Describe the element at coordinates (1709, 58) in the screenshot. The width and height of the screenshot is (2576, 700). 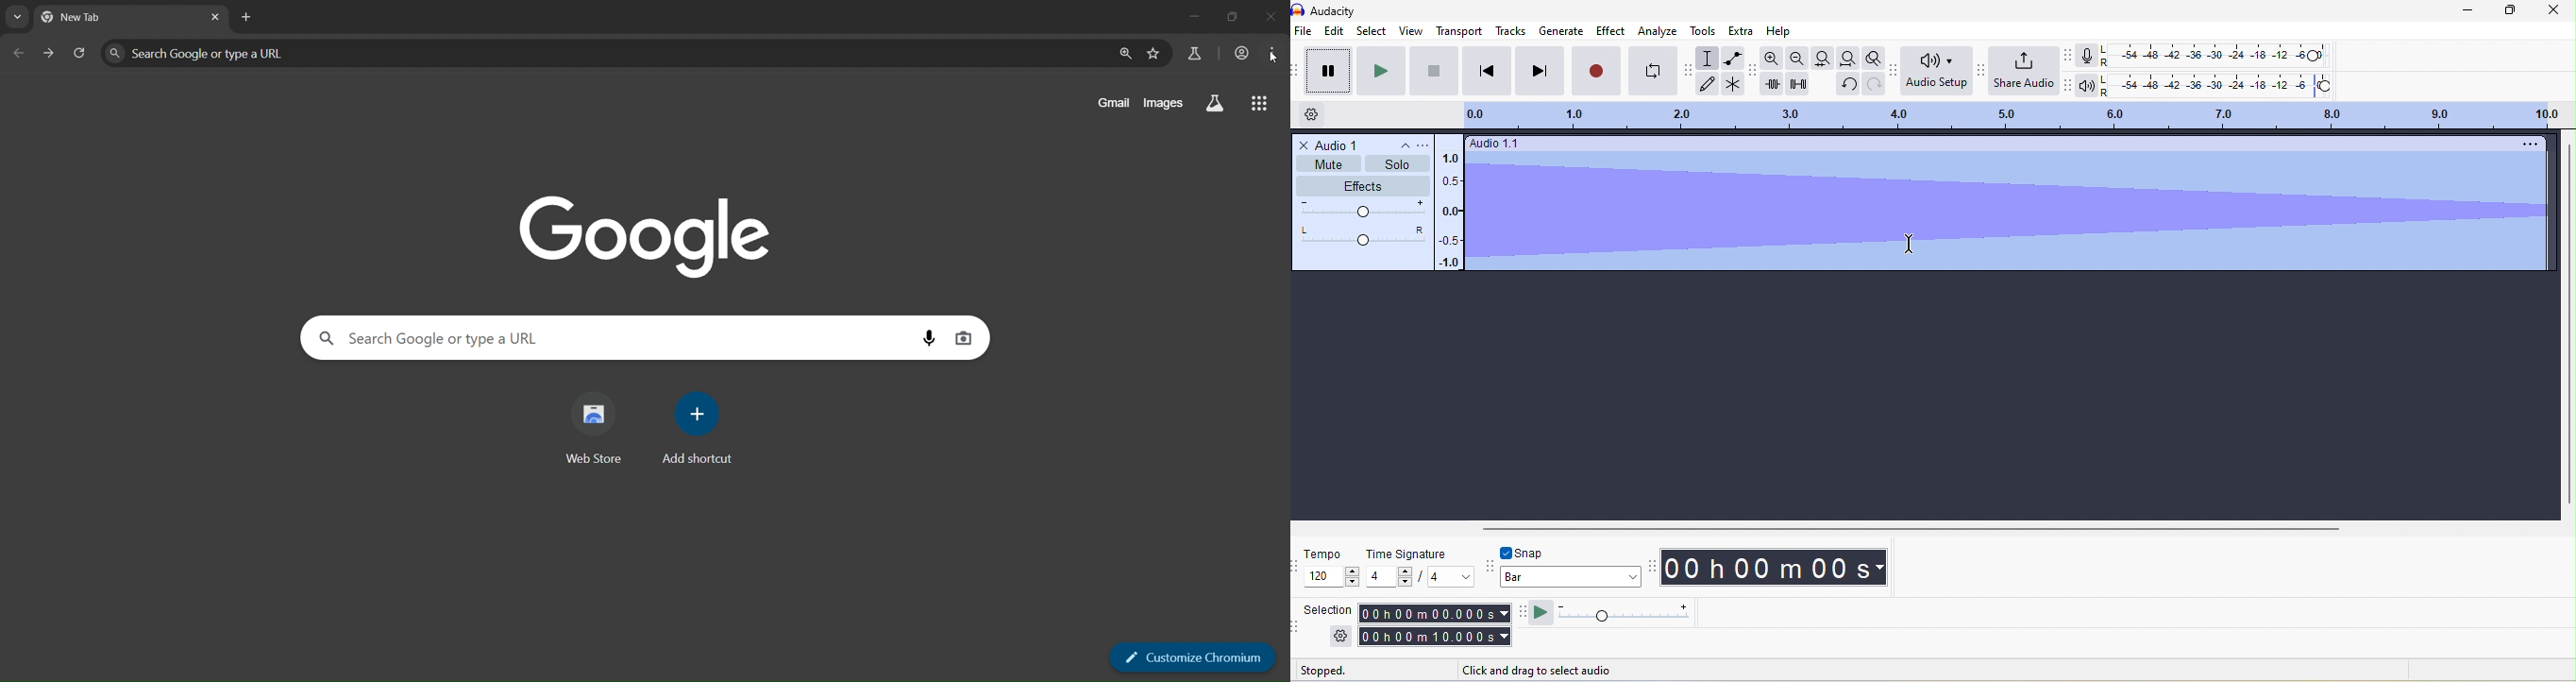
I see `selection tool` at that location.